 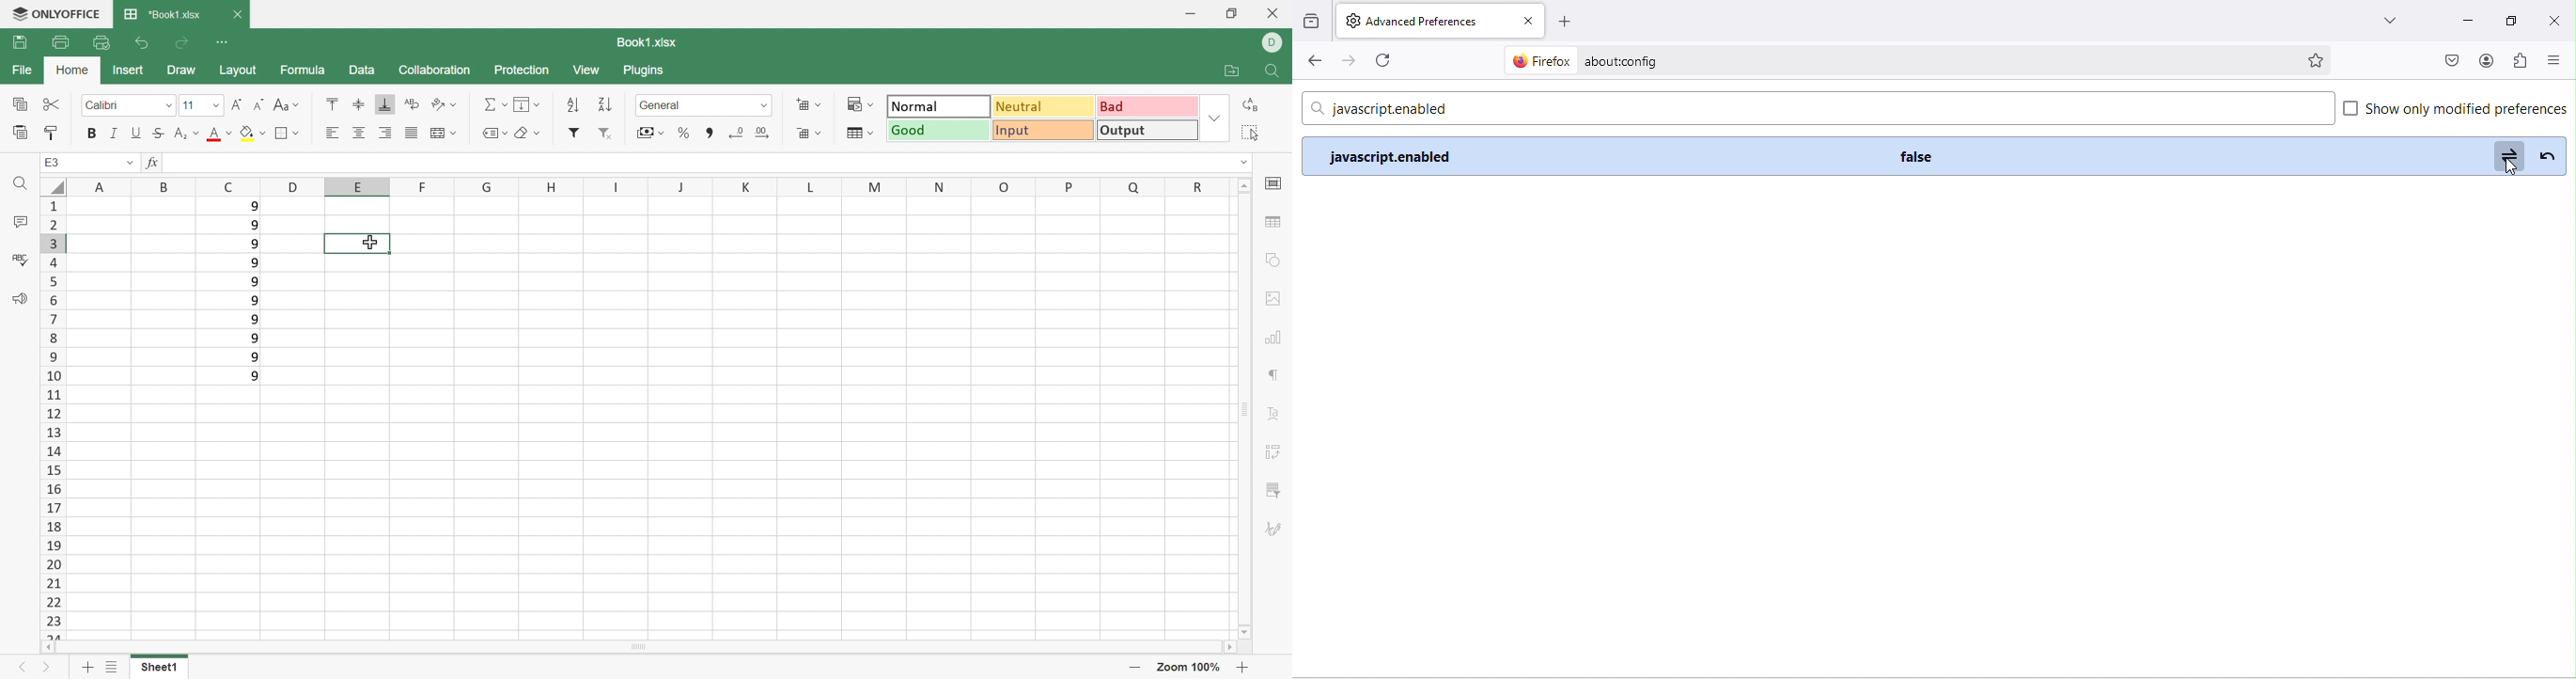 What do you see at coordinates (238, 105) in the screenshot?
I see `Increment Font size` at bounding box center [238, 105].